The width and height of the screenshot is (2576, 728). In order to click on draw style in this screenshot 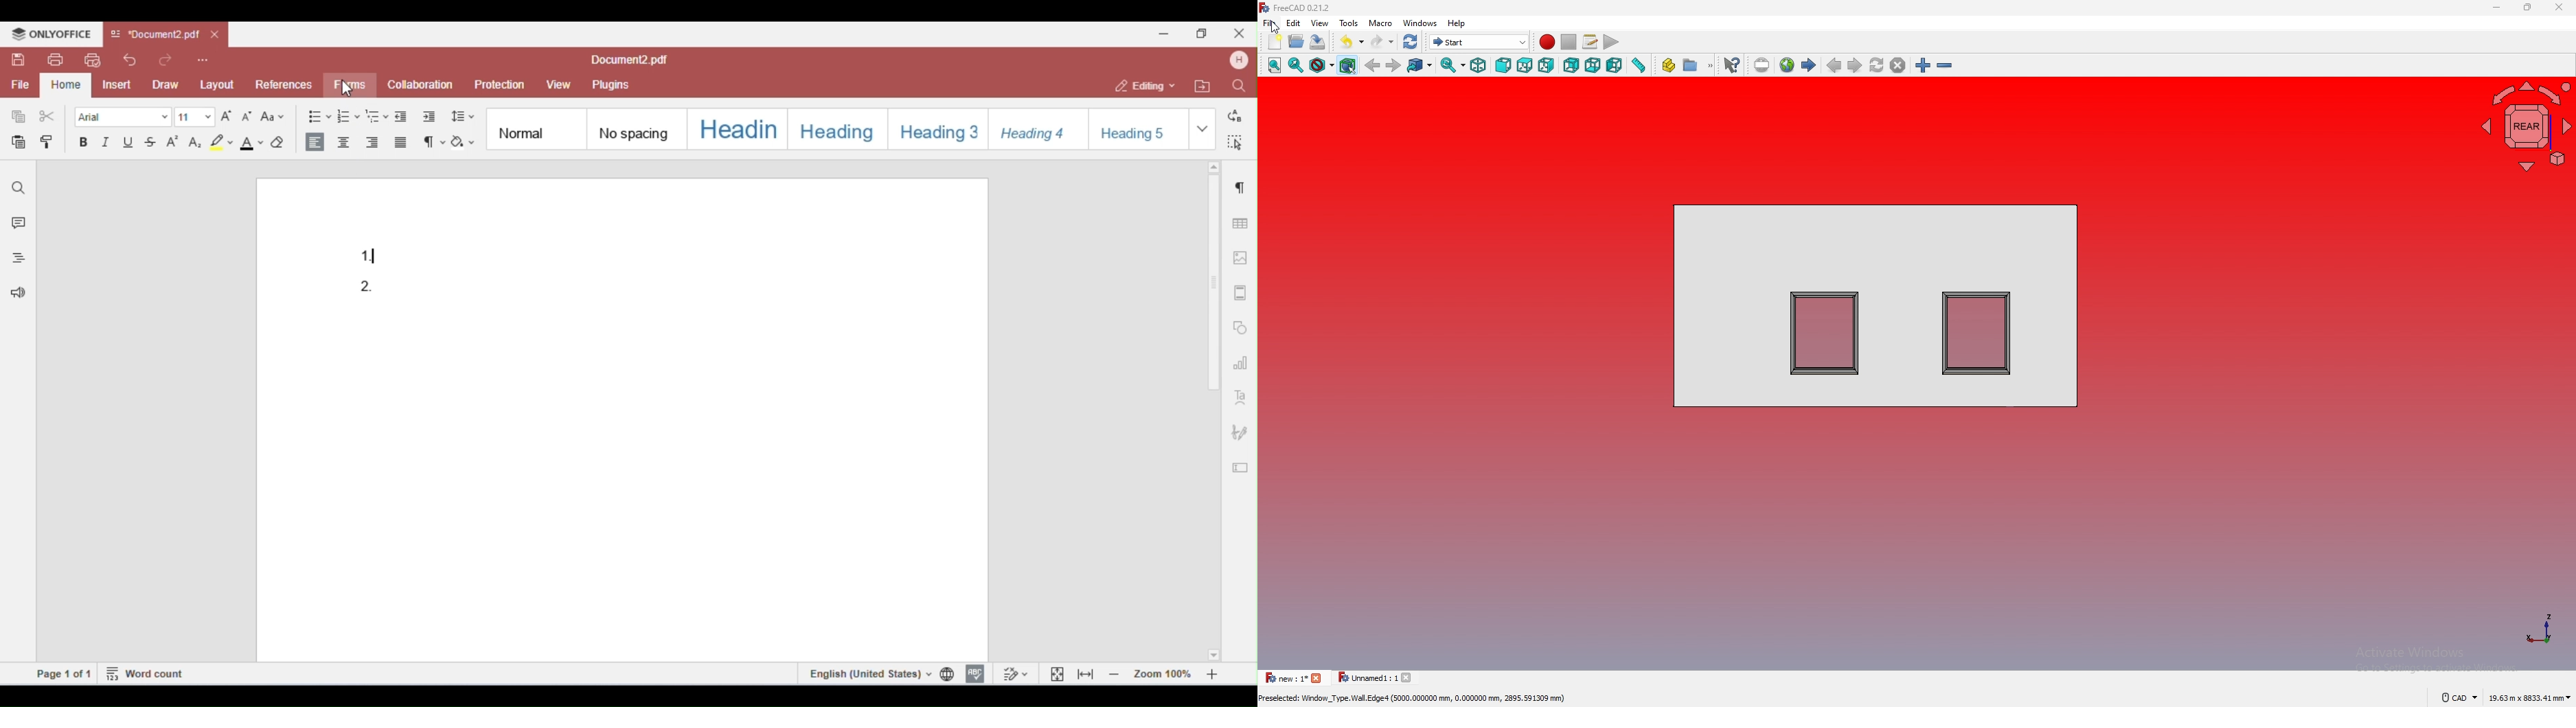, I will do `click(1322, 65)`.